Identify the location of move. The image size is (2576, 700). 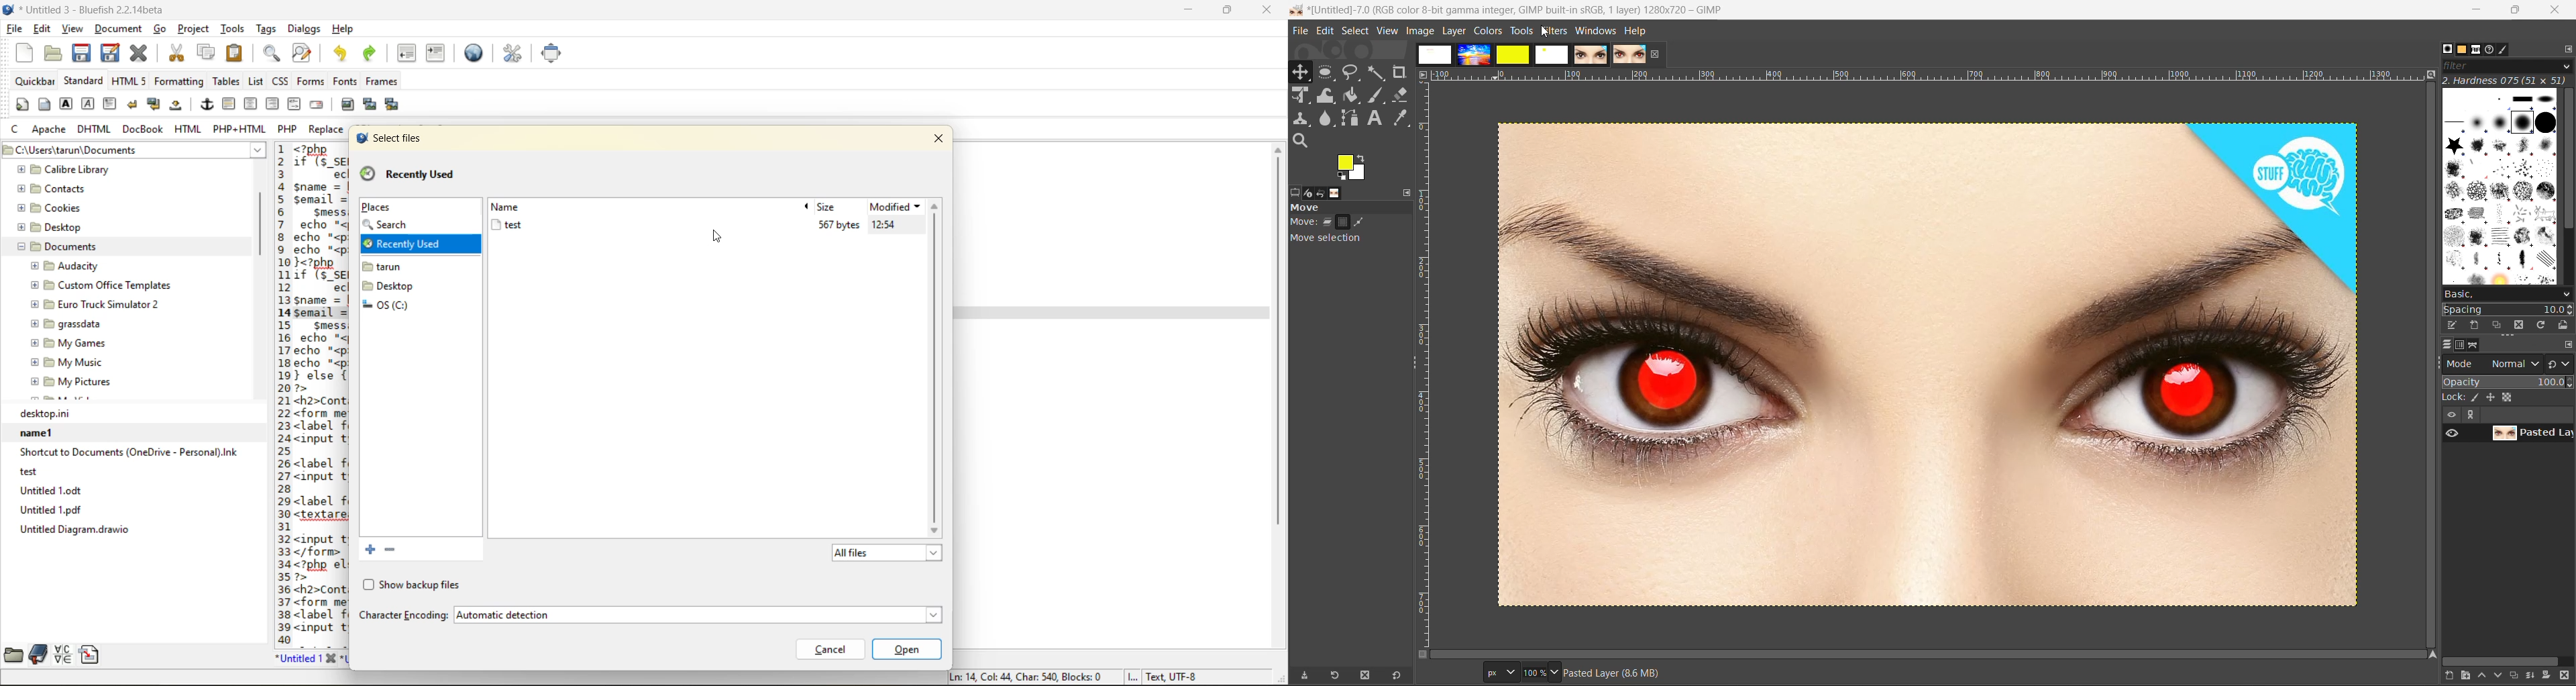
(1353, 226).